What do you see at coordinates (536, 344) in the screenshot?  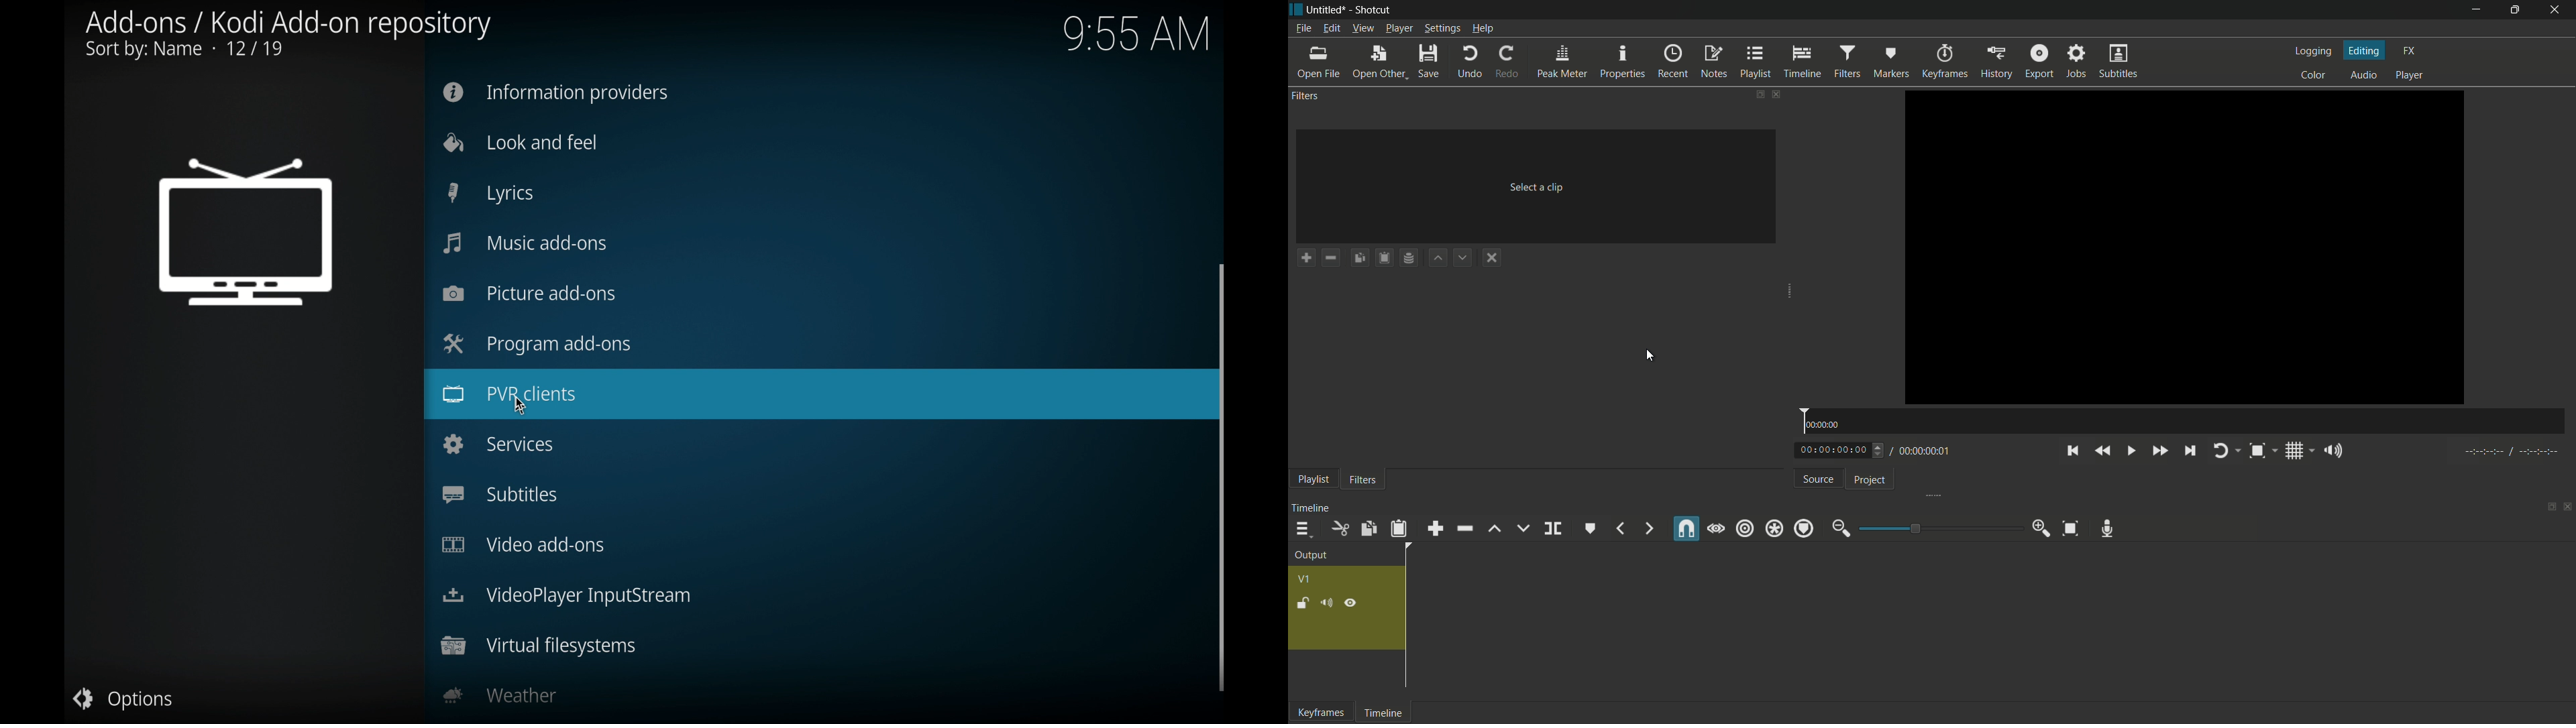 I see `program add-ons` at bounding box center [536, 344].